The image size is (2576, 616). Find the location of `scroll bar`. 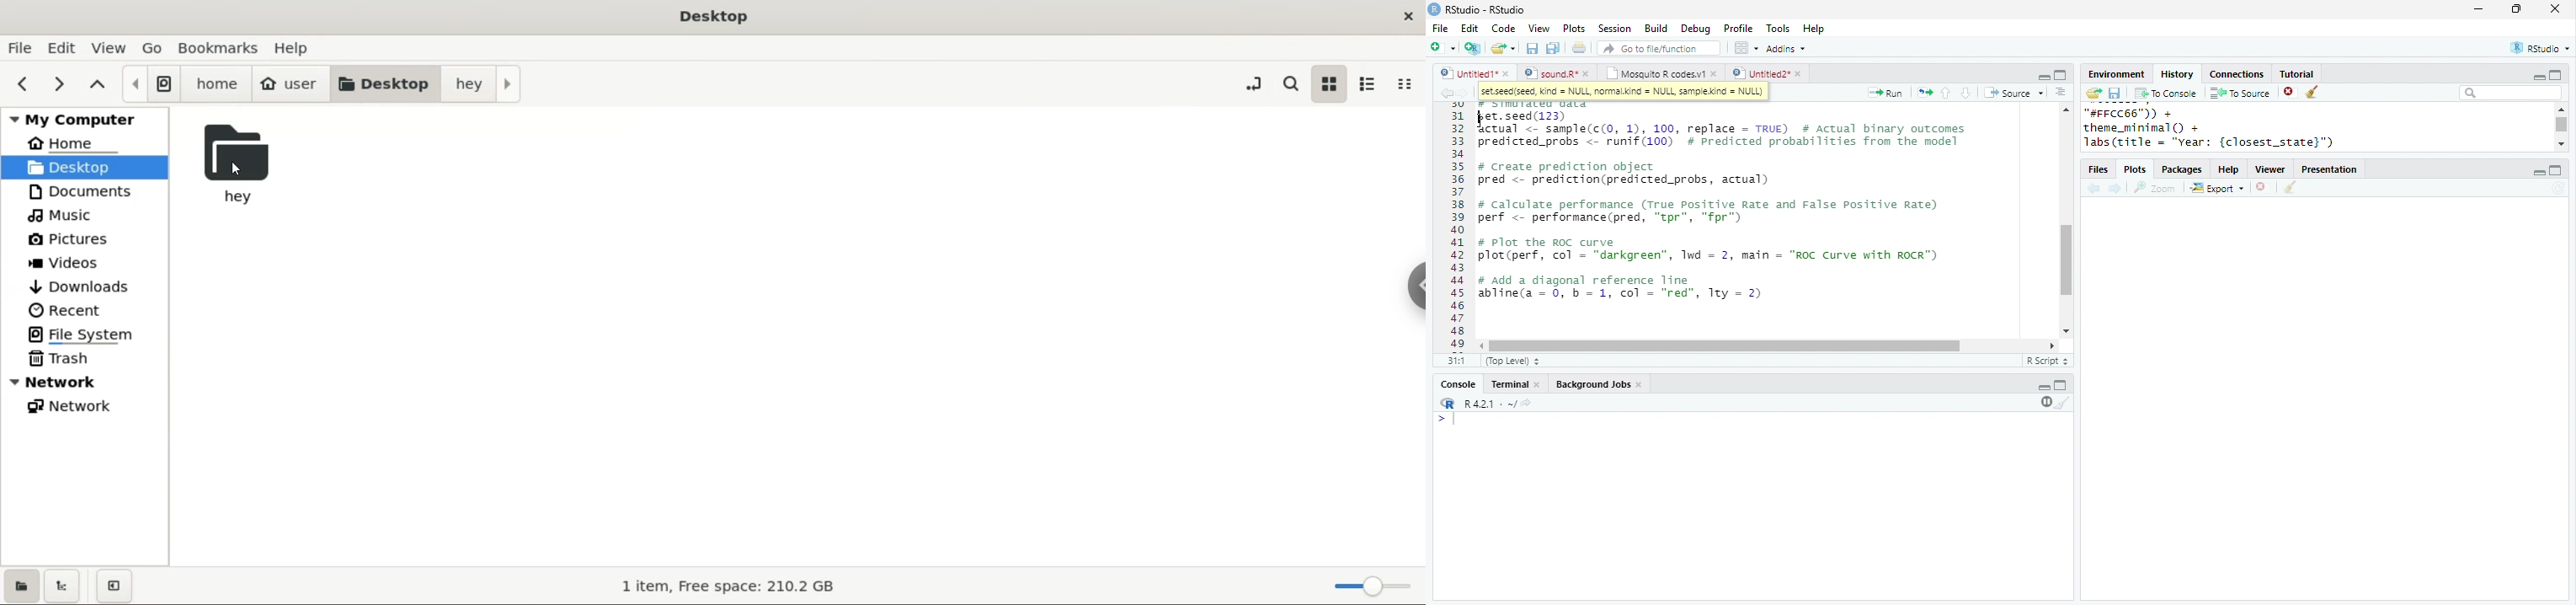

scroll bar is located at coordinates (2067, 260).